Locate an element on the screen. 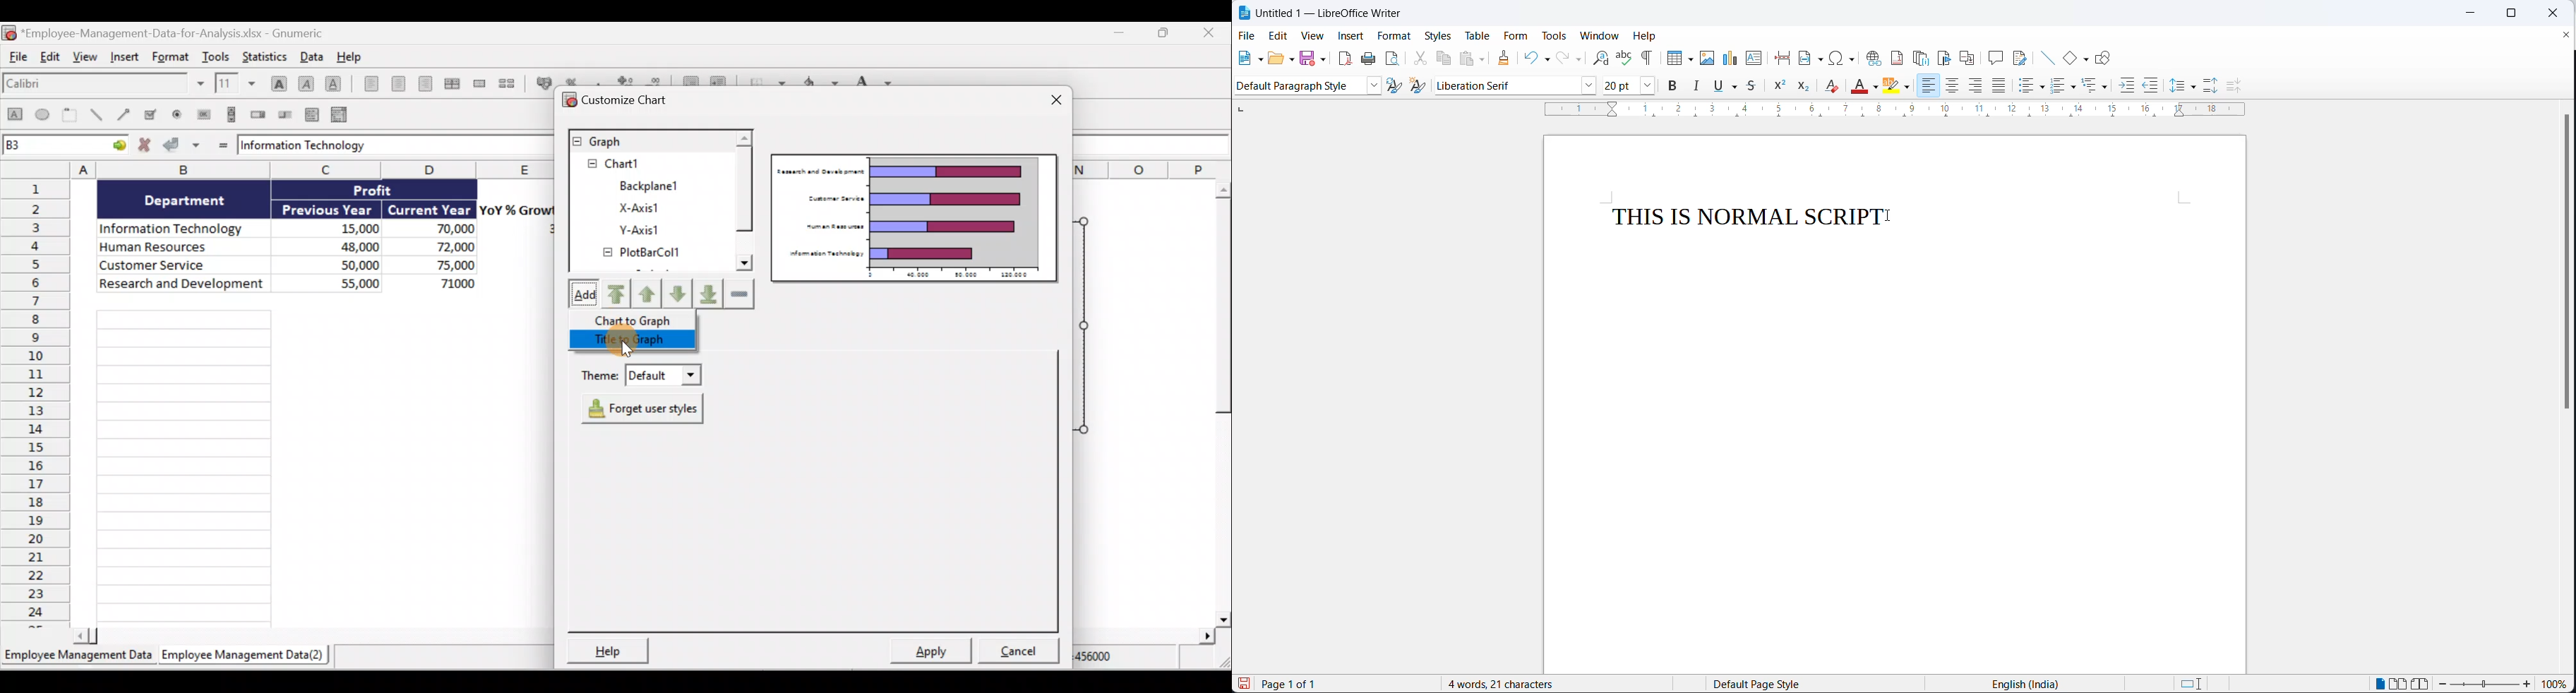 The image size is (2576, 700). Align right is located at coordinates (425, 83).